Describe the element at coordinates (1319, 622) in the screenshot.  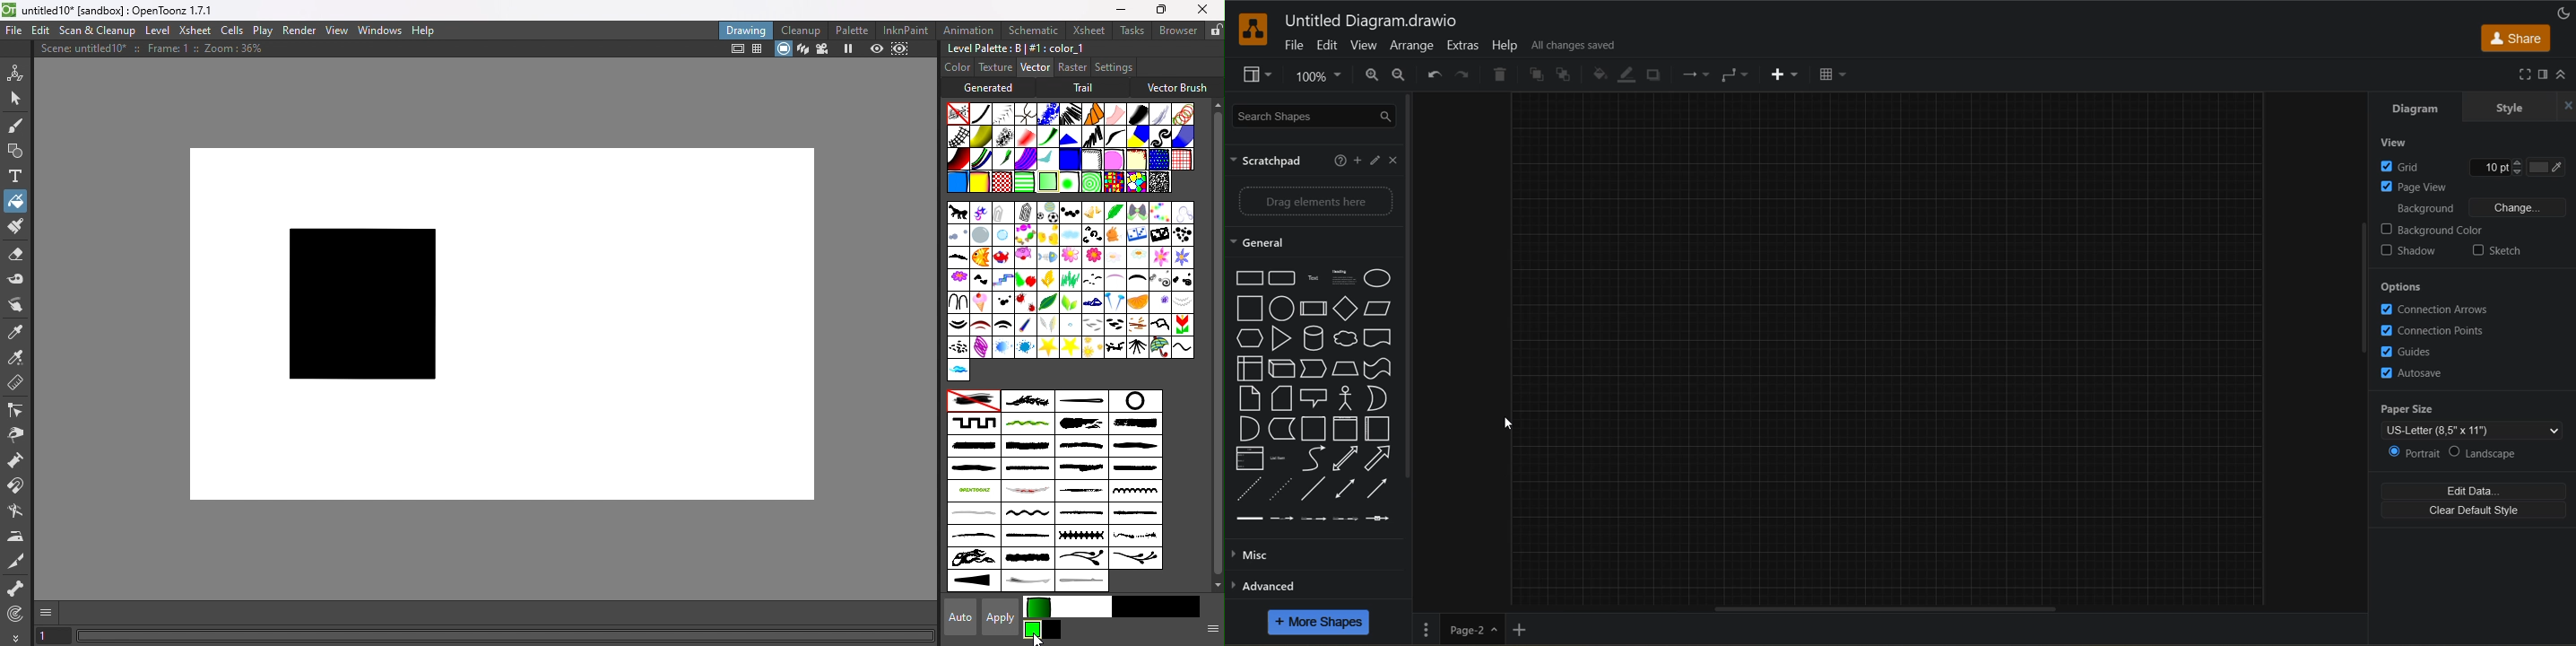
I see `more shapes` at that location.